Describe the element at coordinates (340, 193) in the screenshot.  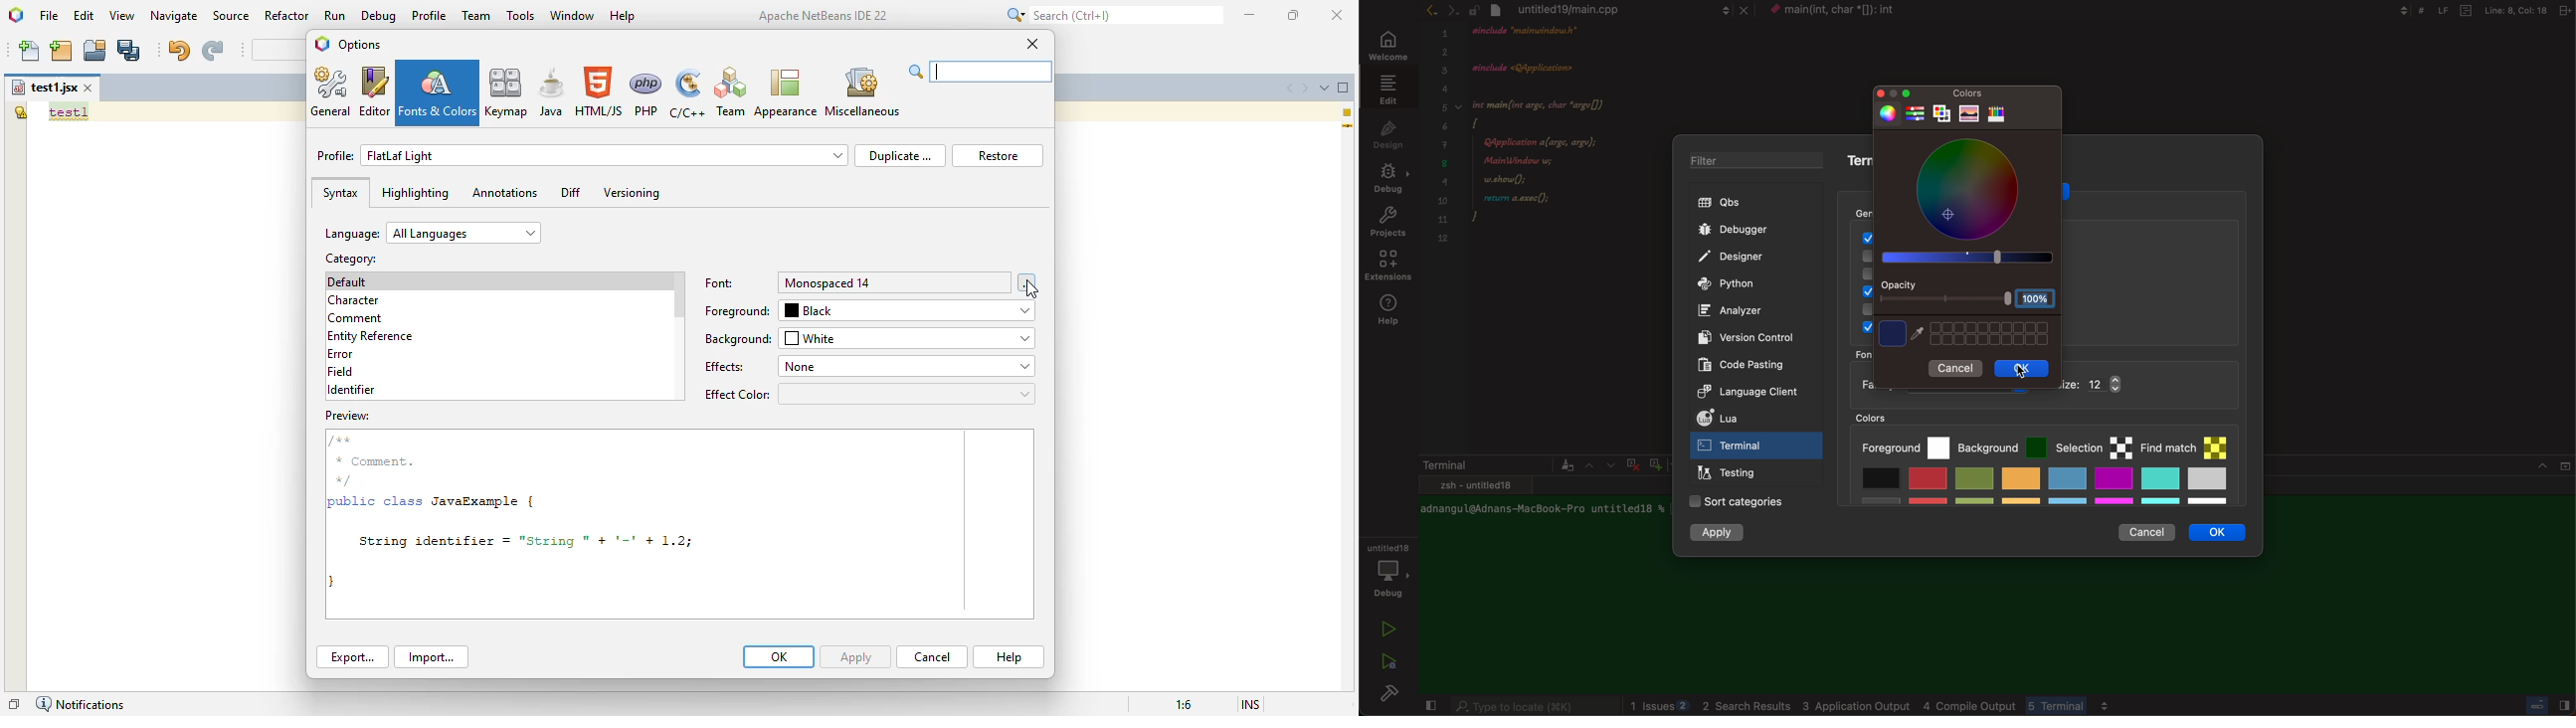
I see `syntax` at that location.